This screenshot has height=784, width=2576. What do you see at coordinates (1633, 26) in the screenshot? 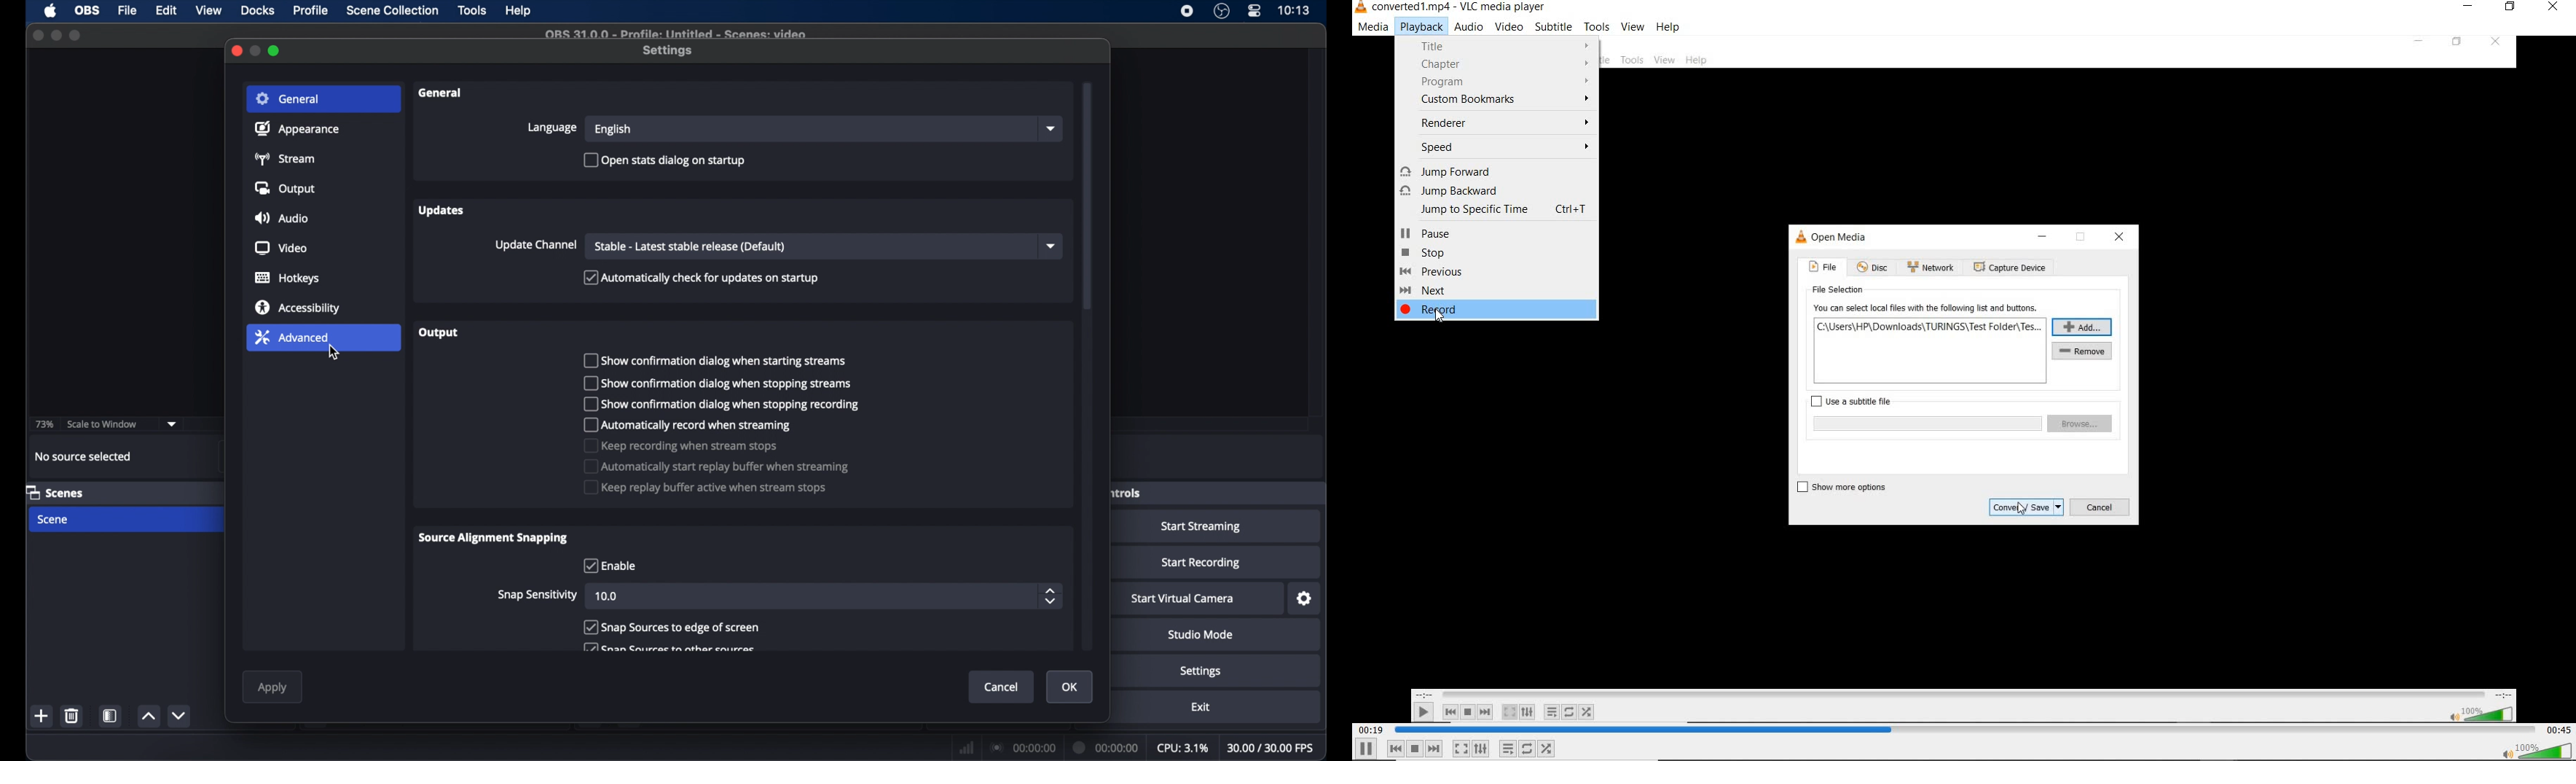
I see `view` at bounding box center [1633, 26].